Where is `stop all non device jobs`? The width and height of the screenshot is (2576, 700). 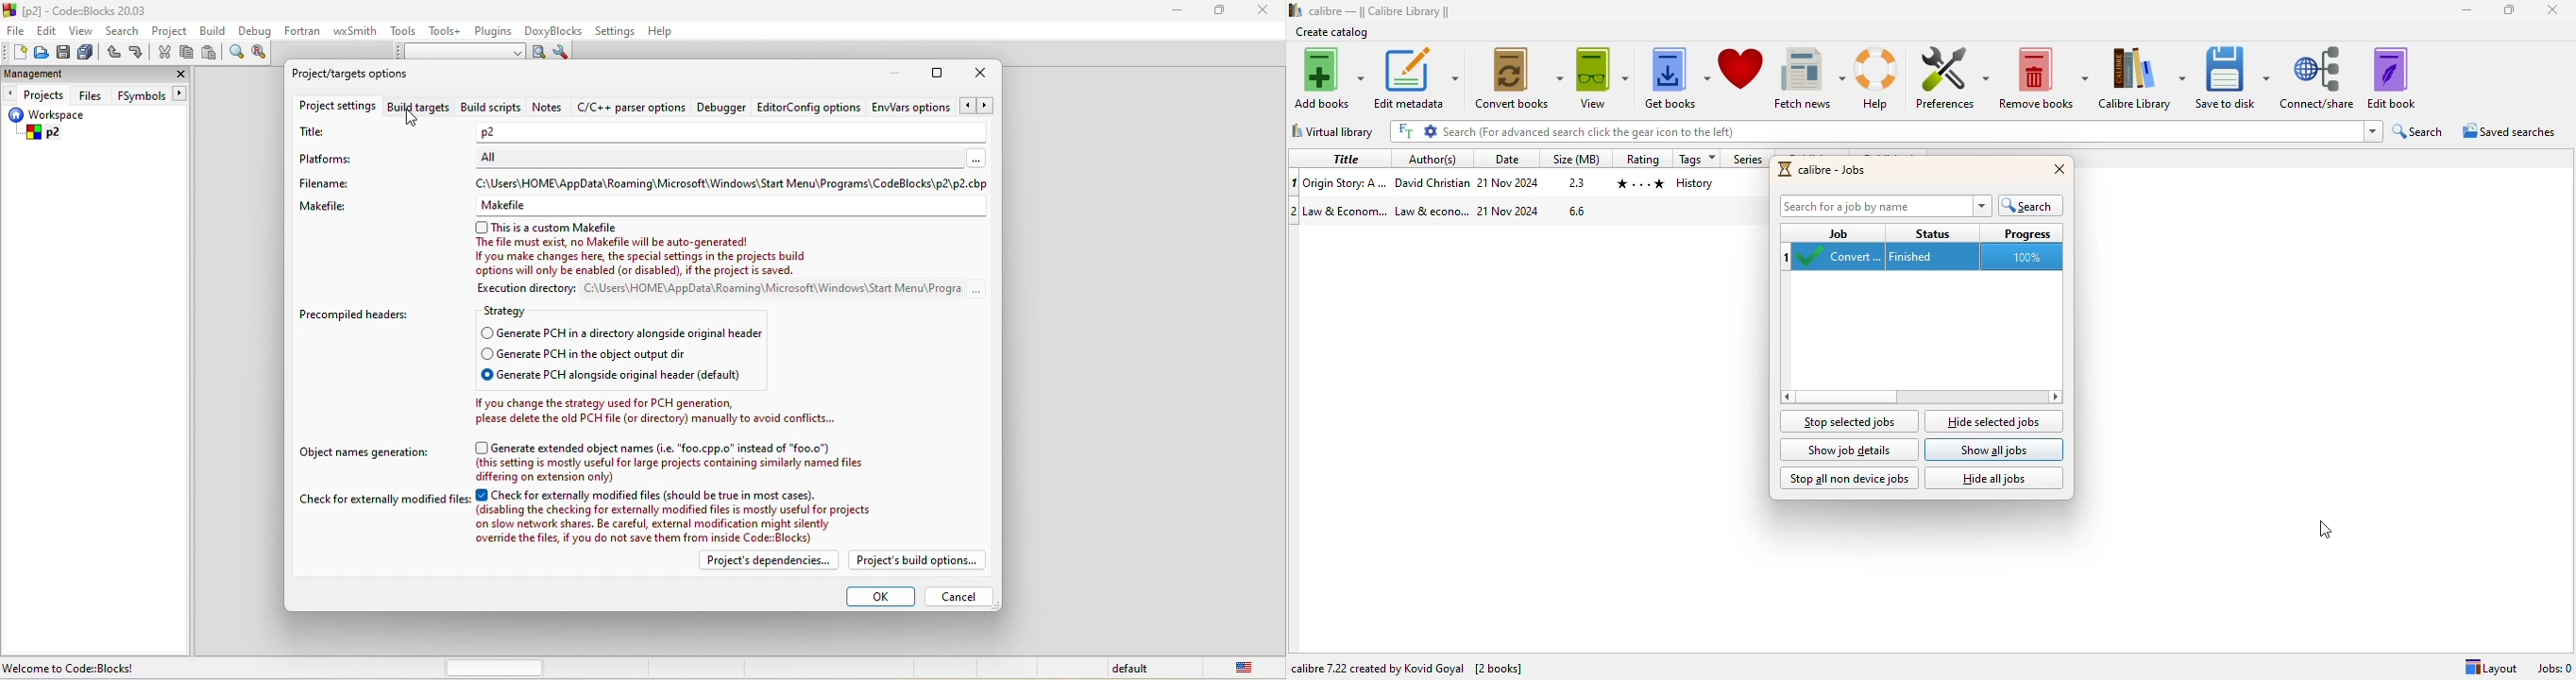
stop all non device jobs is located at coordinates (1849, 479).